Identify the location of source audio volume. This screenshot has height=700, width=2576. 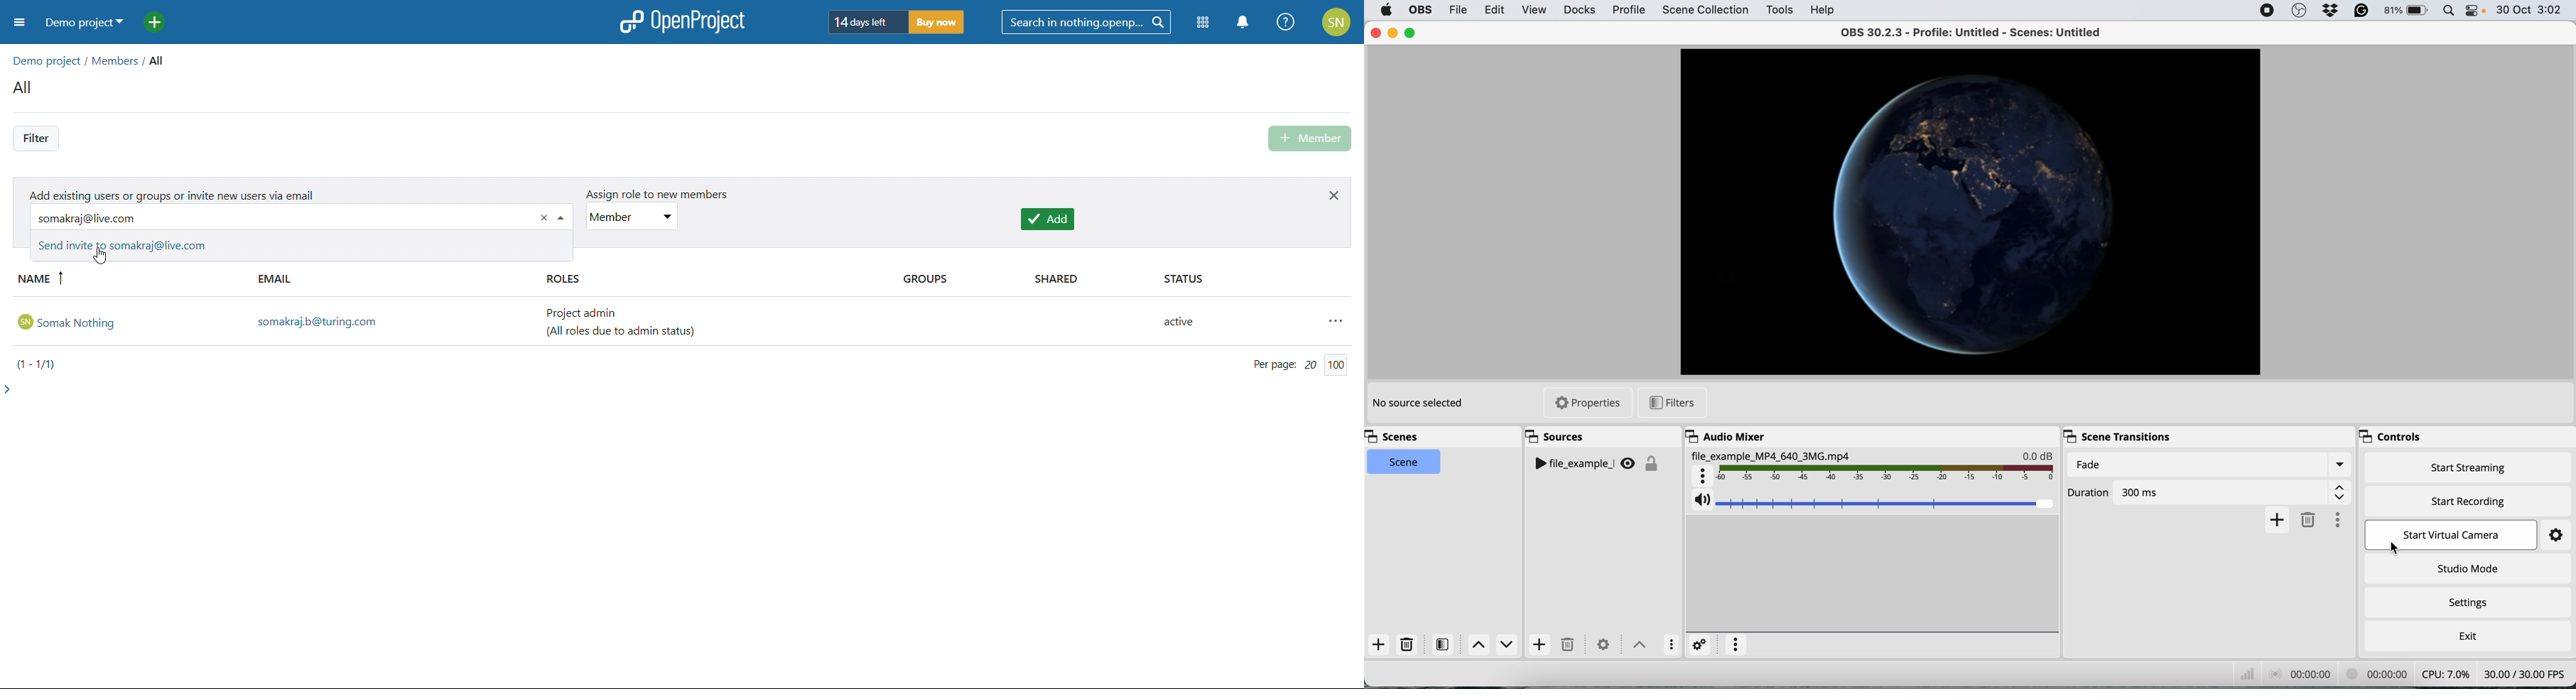
(1873, 501).